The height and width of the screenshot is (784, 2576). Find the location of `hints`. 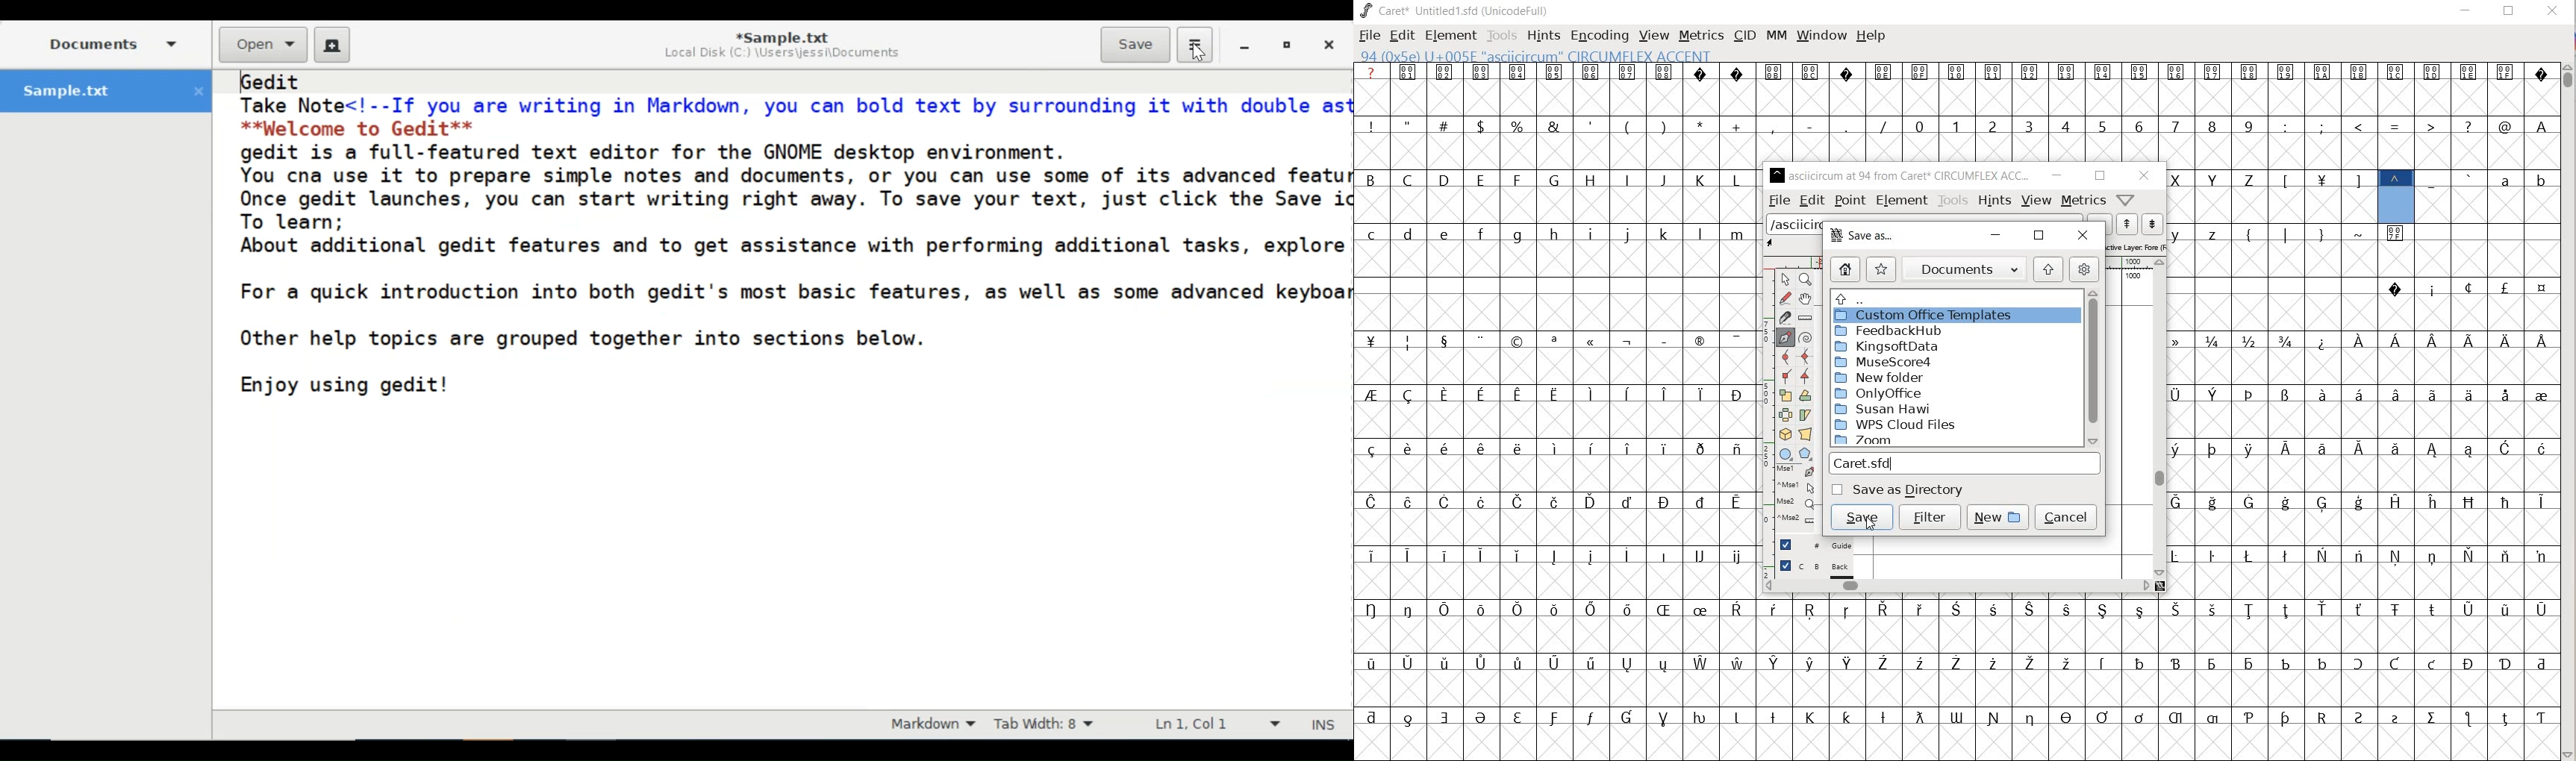

hints is located at coordinates (1995, 201).